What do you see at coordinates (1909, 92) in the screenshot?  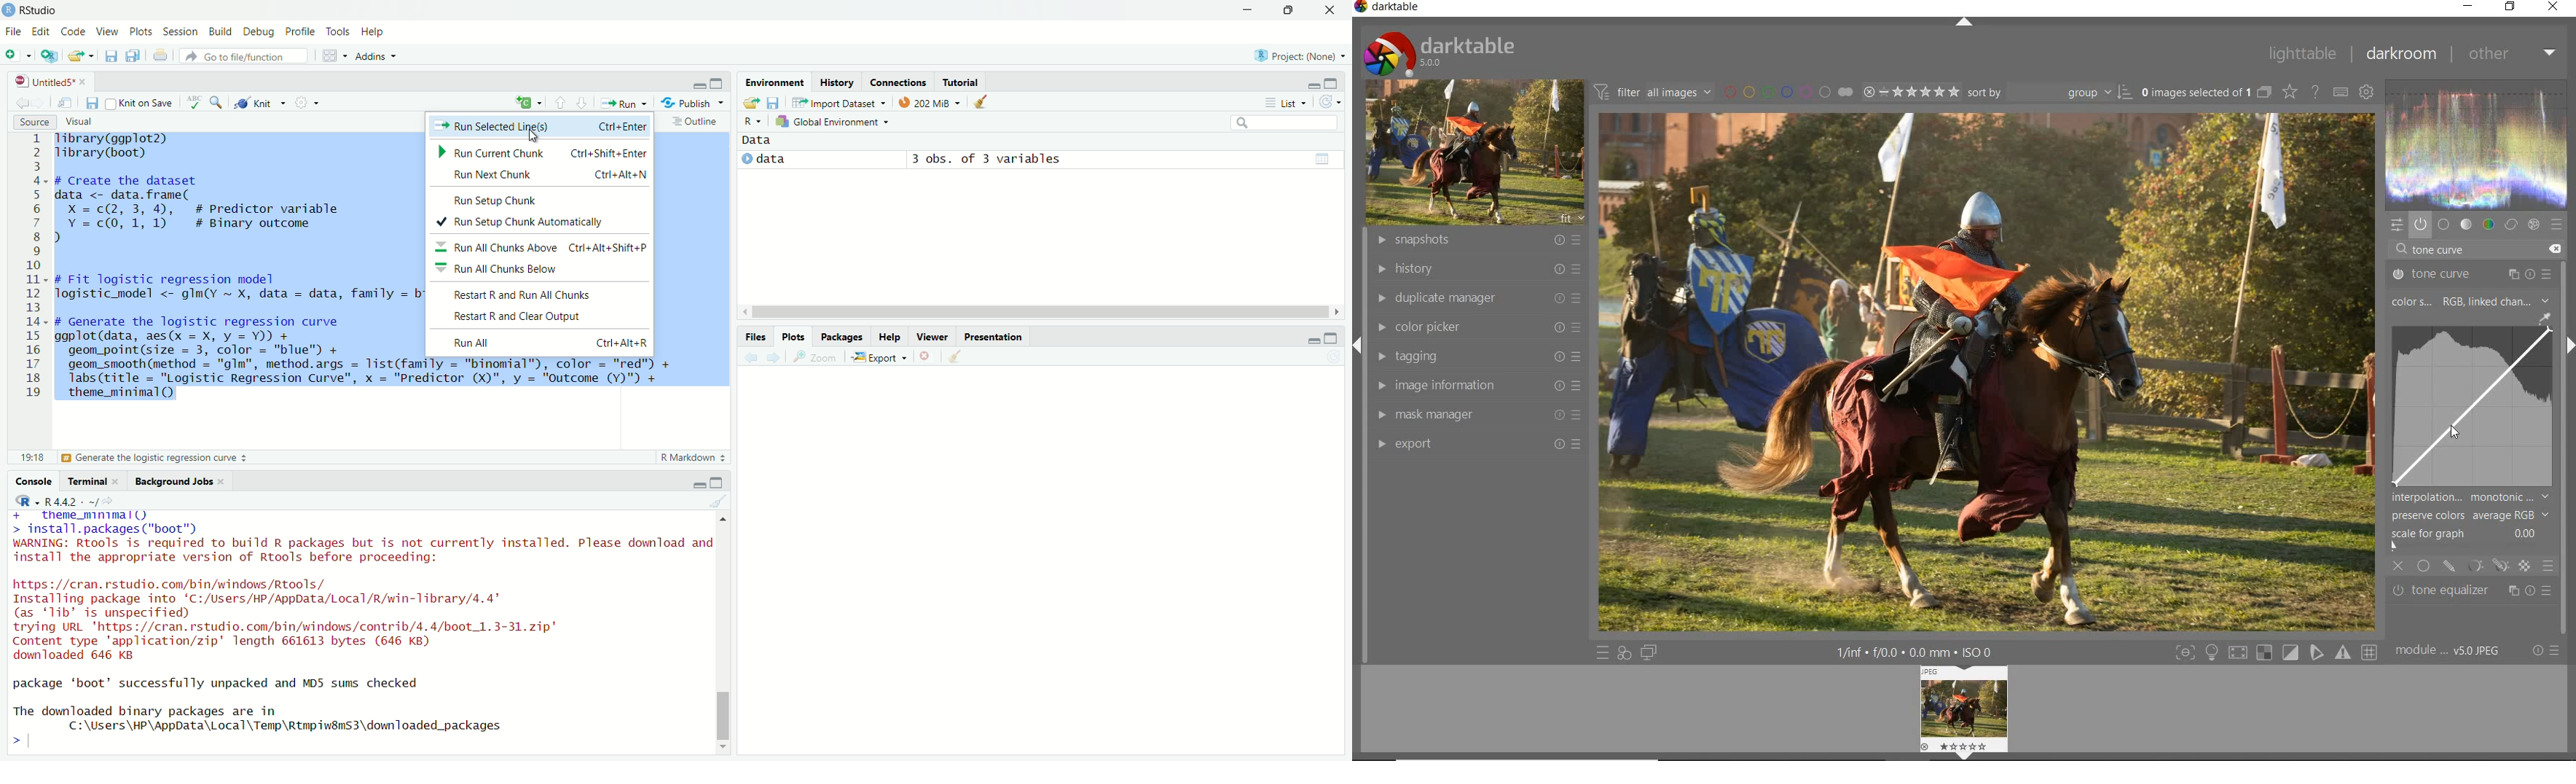 I see `selected Image range rating` at bounding box center [1909, 92].